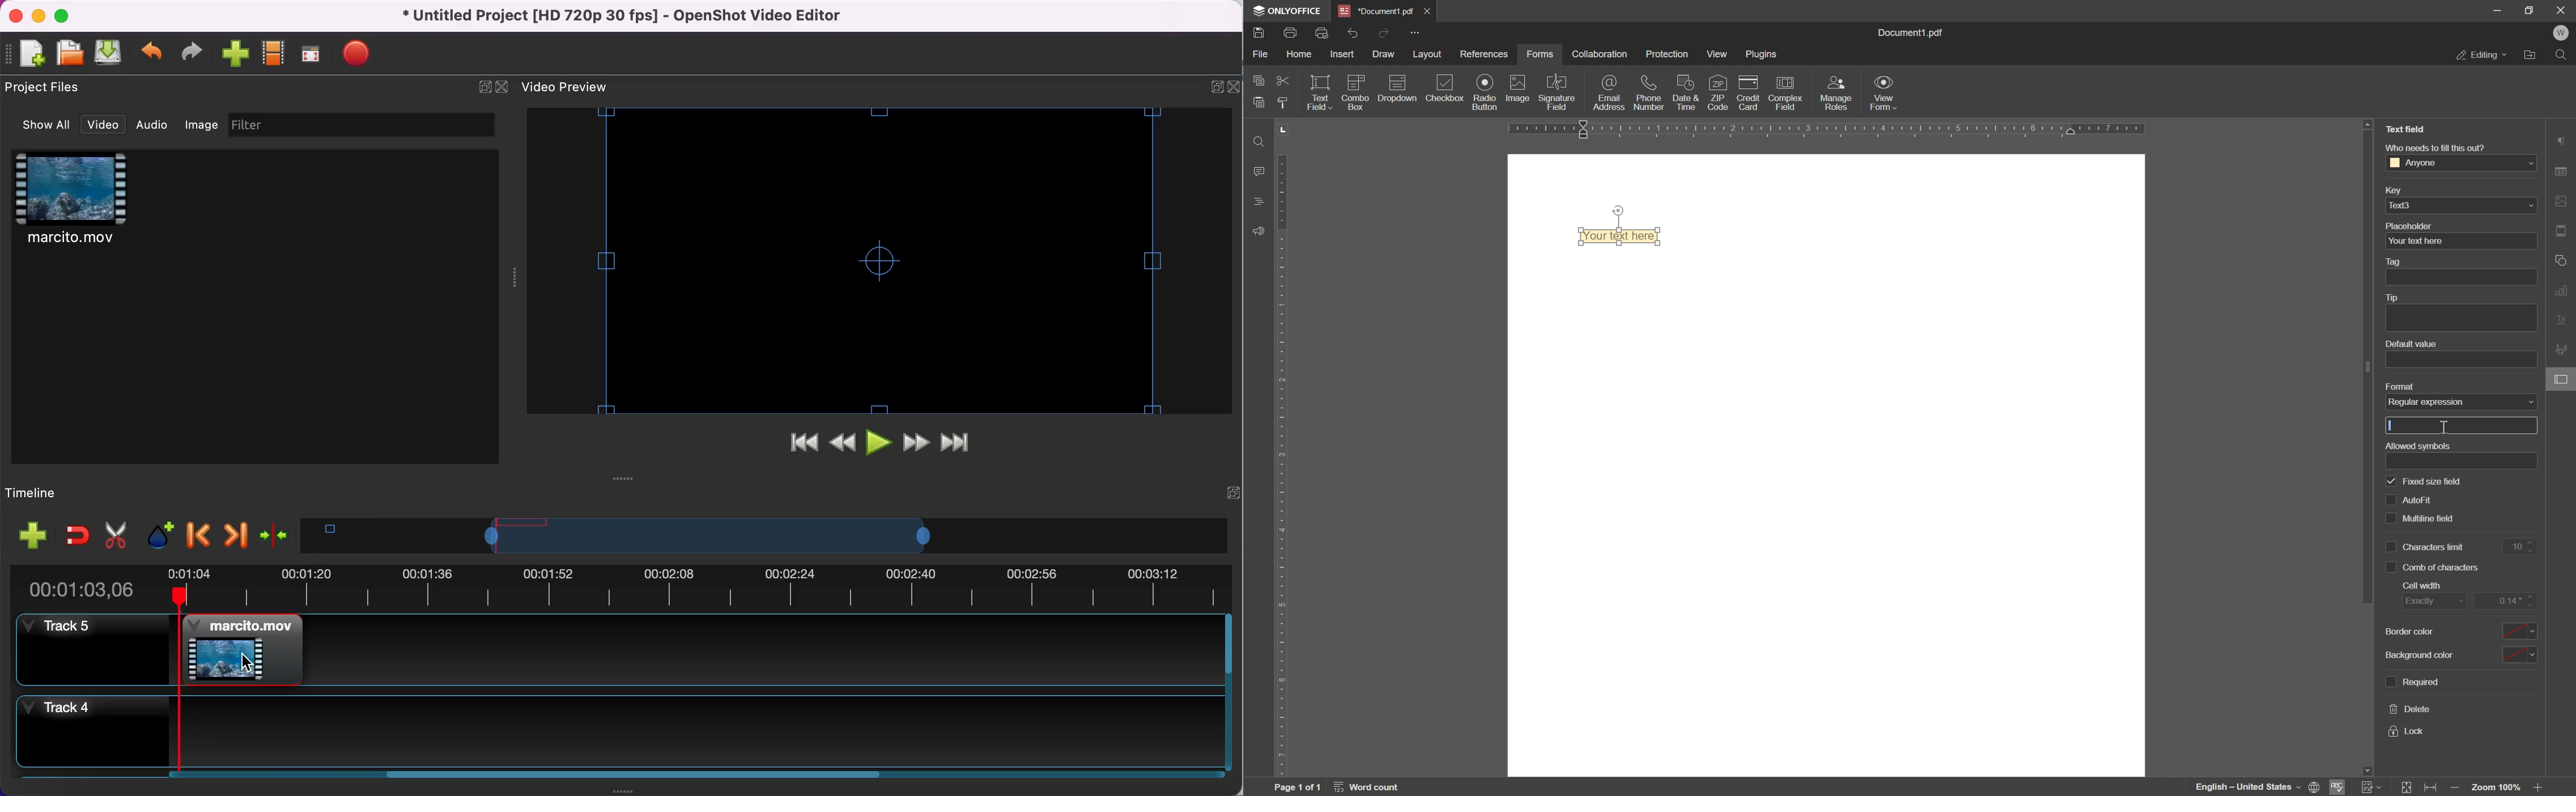 The height and width of the screenshot is (812, 2576). I want to click on close, so click(502, 86).